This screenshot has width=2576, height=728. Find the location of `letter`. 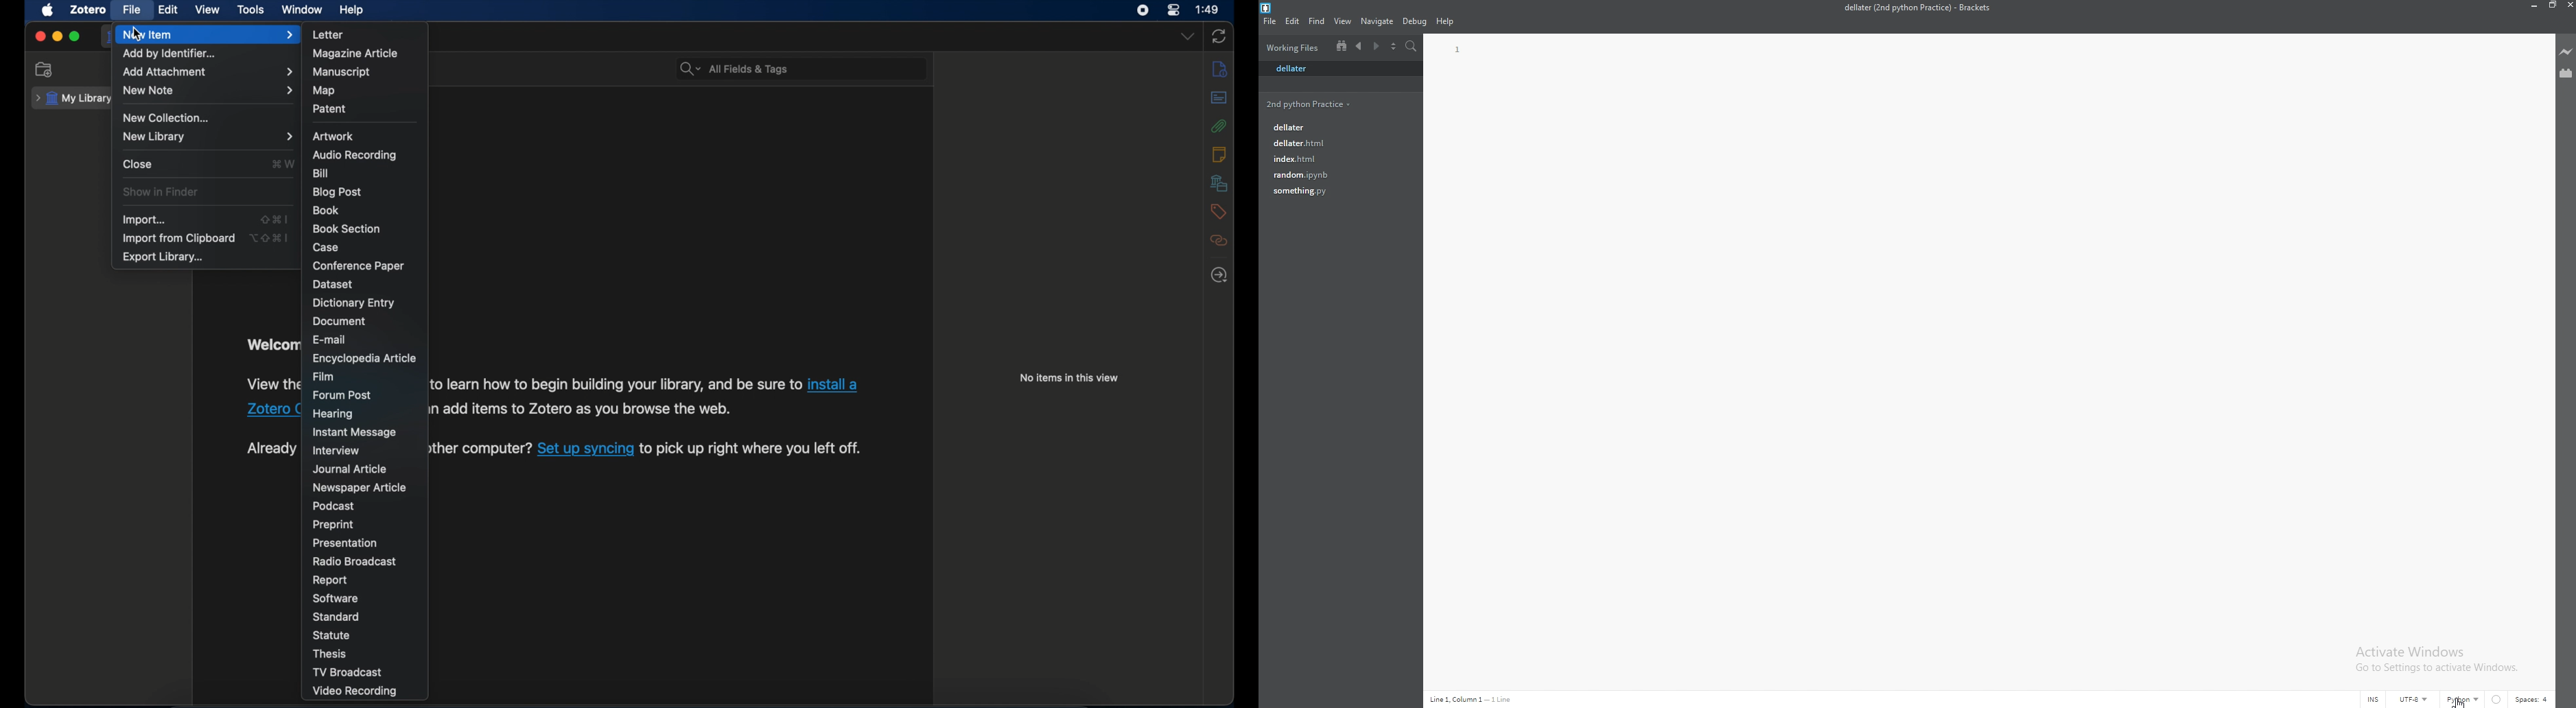

letter is located at coordinates (327, 35).